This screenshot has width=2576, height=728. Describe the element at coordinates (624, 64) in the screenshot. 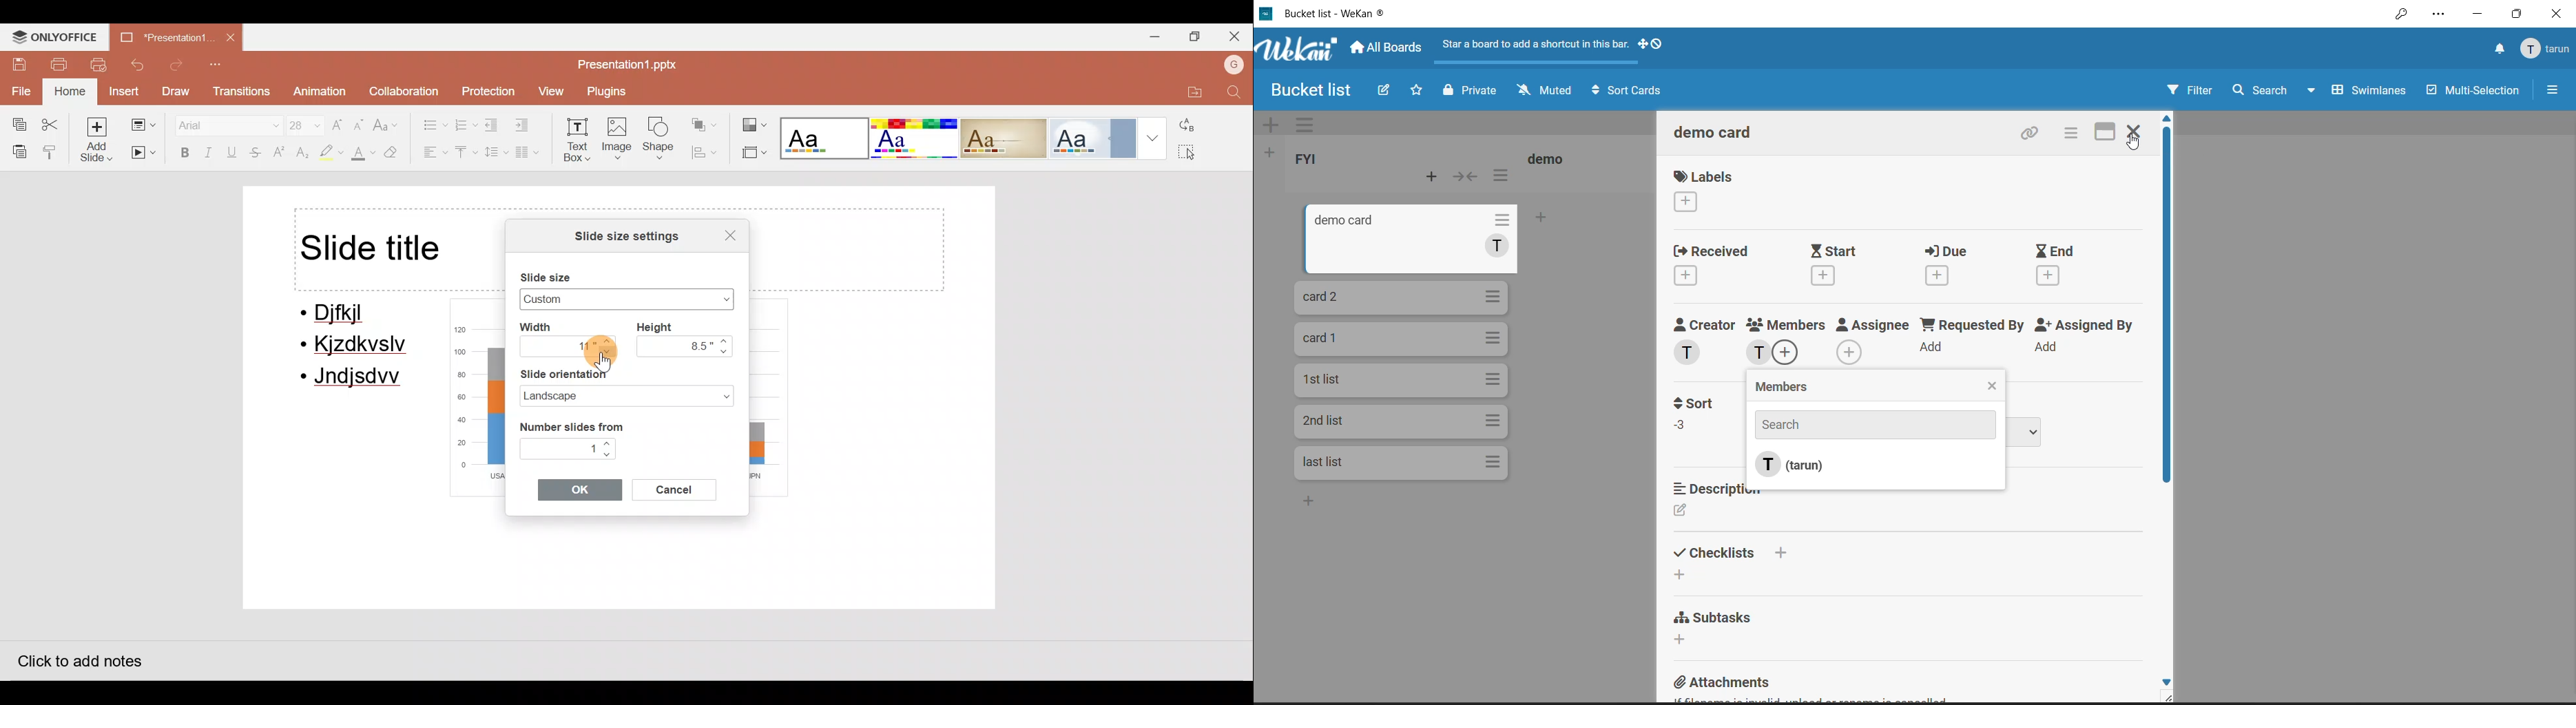

I see `Presentation1.pptx` at that location.